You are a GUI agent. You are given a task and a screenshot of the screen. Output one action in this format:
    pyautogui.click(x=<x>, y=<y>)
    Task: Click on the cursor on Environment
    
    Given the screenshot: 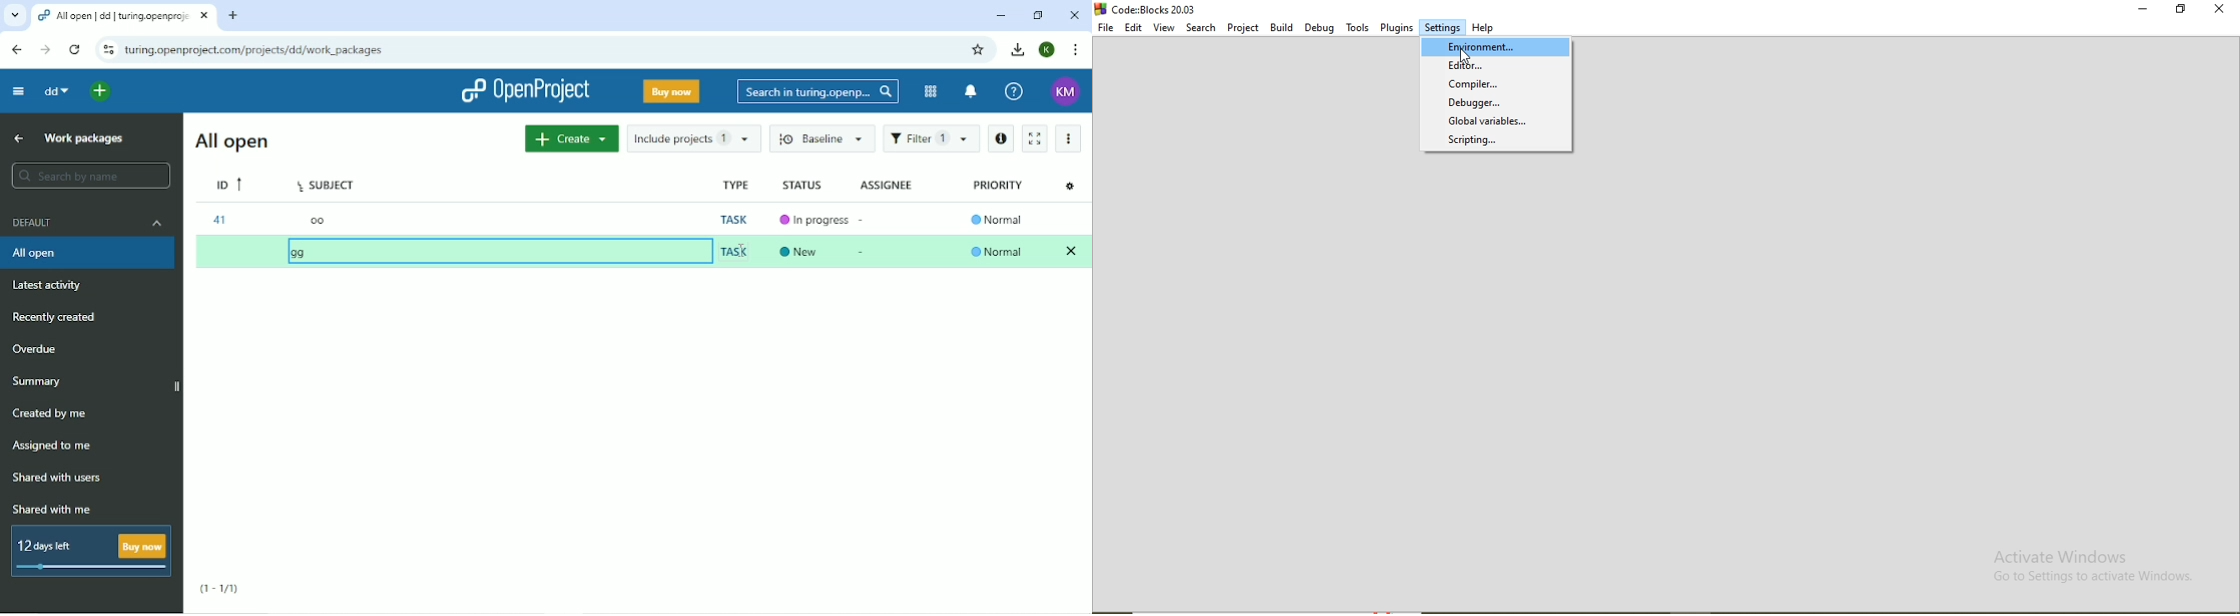 What is the action you would take?
    pyautogui.click(x=1465, y=57)
    